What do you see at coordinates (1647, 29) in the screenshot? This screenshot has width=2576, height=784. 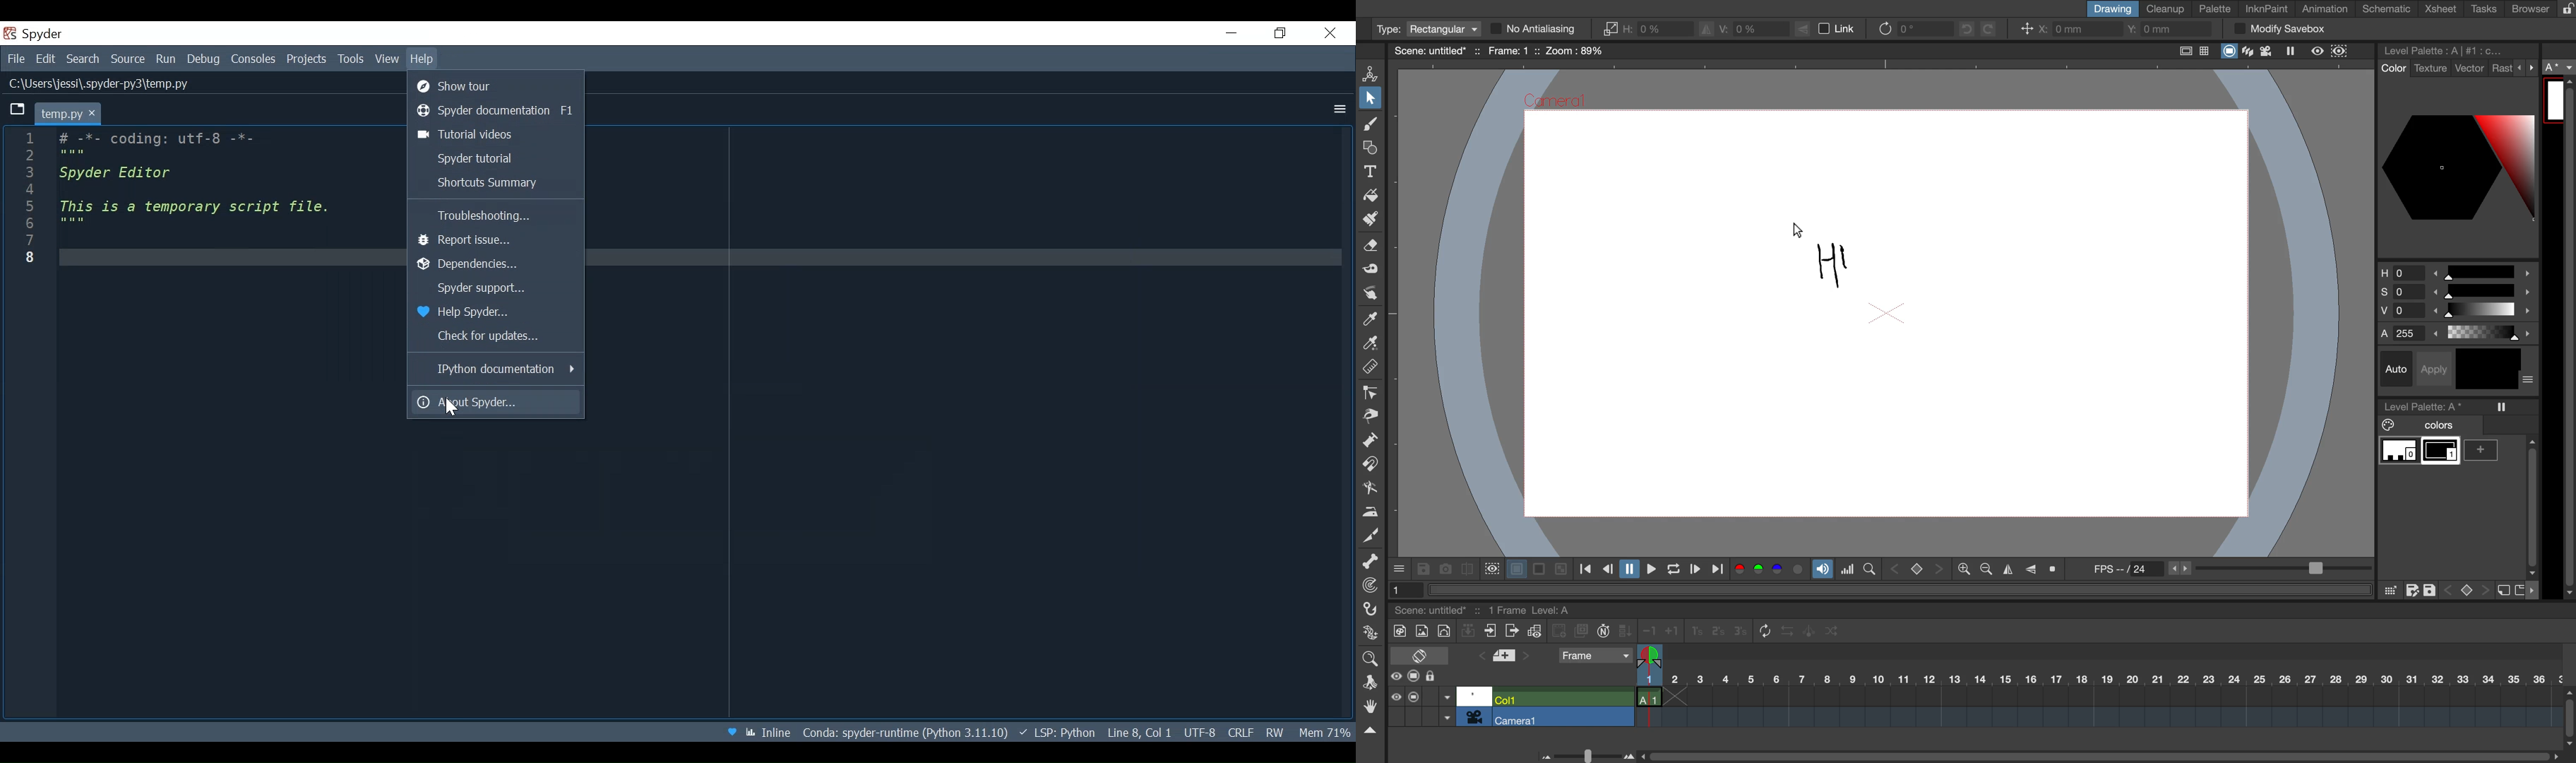 I see `horizontal scaling` at bounding box center [1647, 29].